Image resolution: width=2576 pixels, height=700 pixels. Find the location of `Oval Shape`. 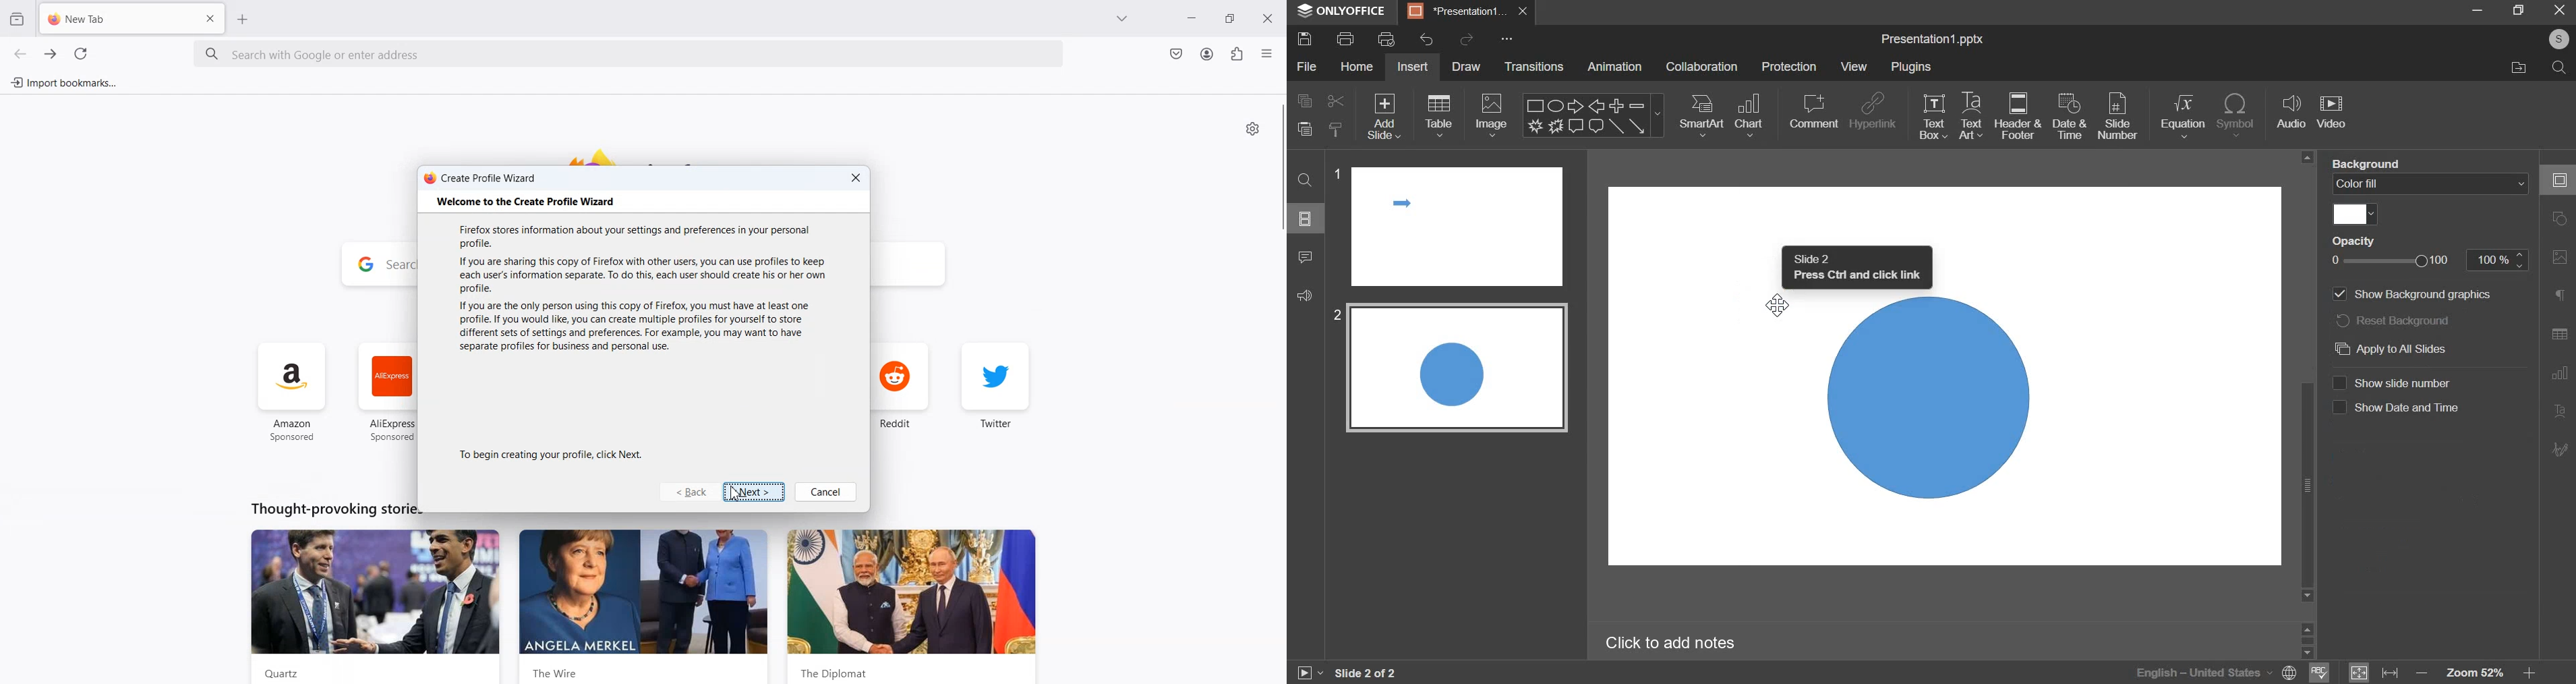

Oval Shape is located at coordinates (1938, 403).